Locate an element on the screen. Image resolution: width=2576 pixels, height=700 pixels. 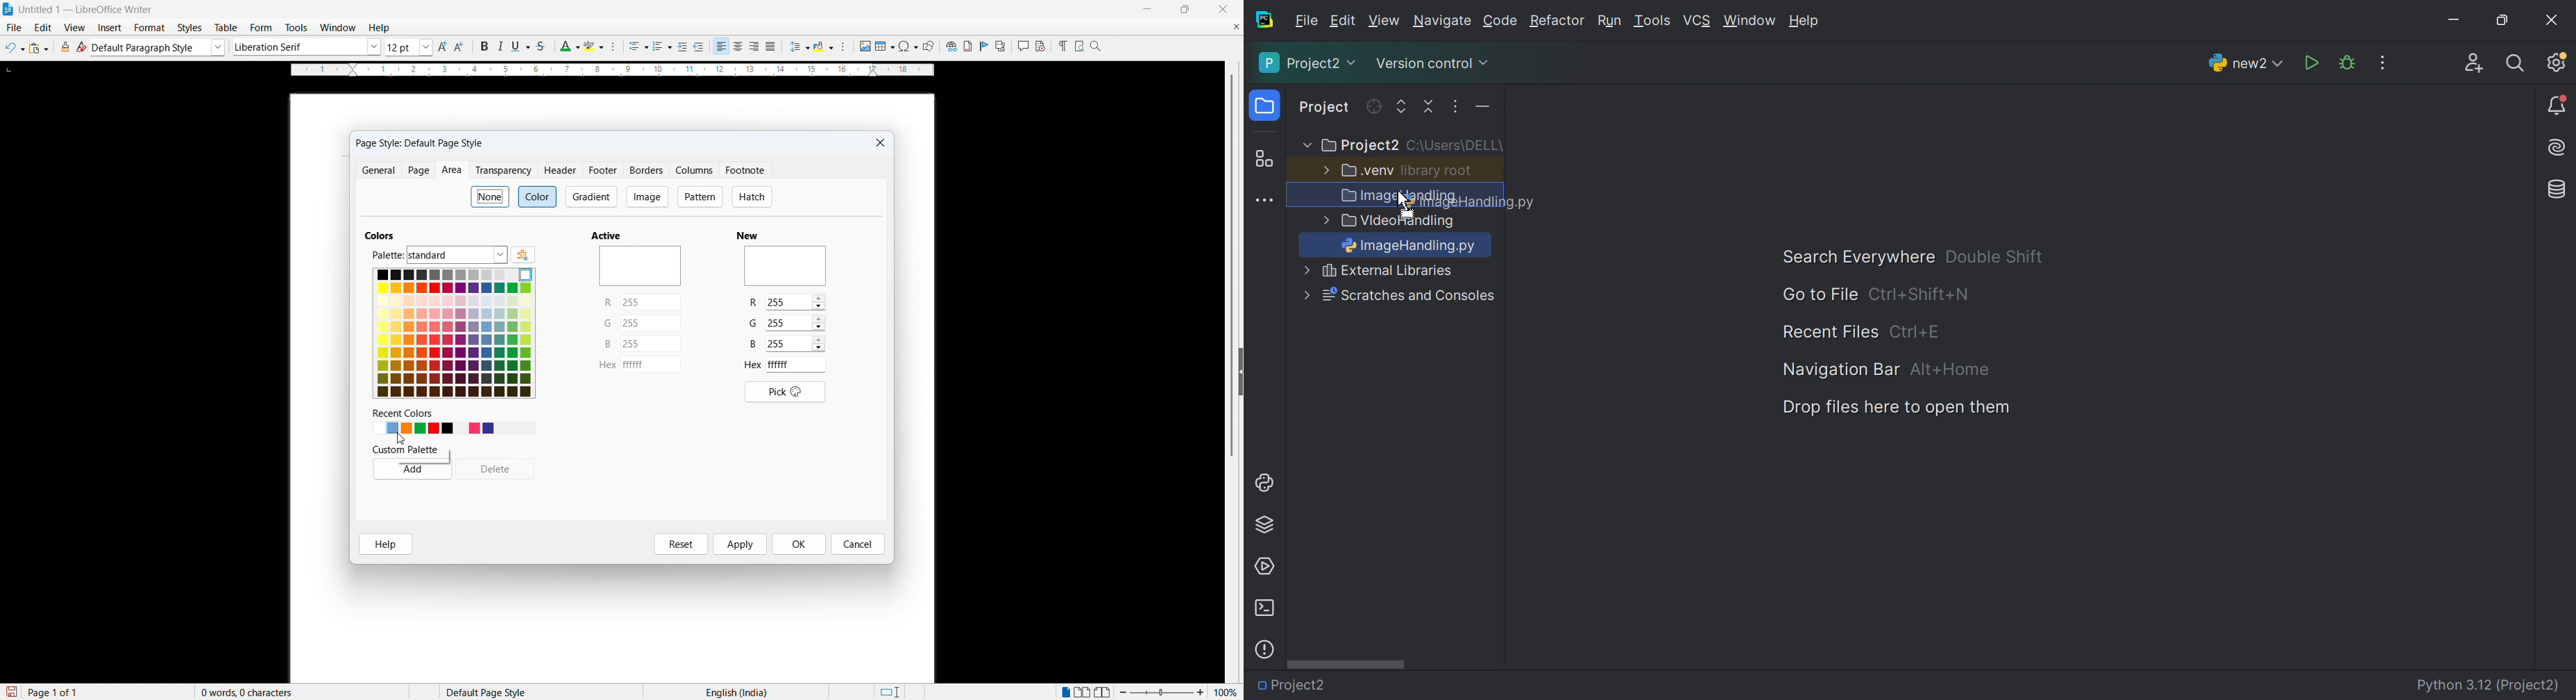
Ctrl+E is located at coordinates (1915, 331).